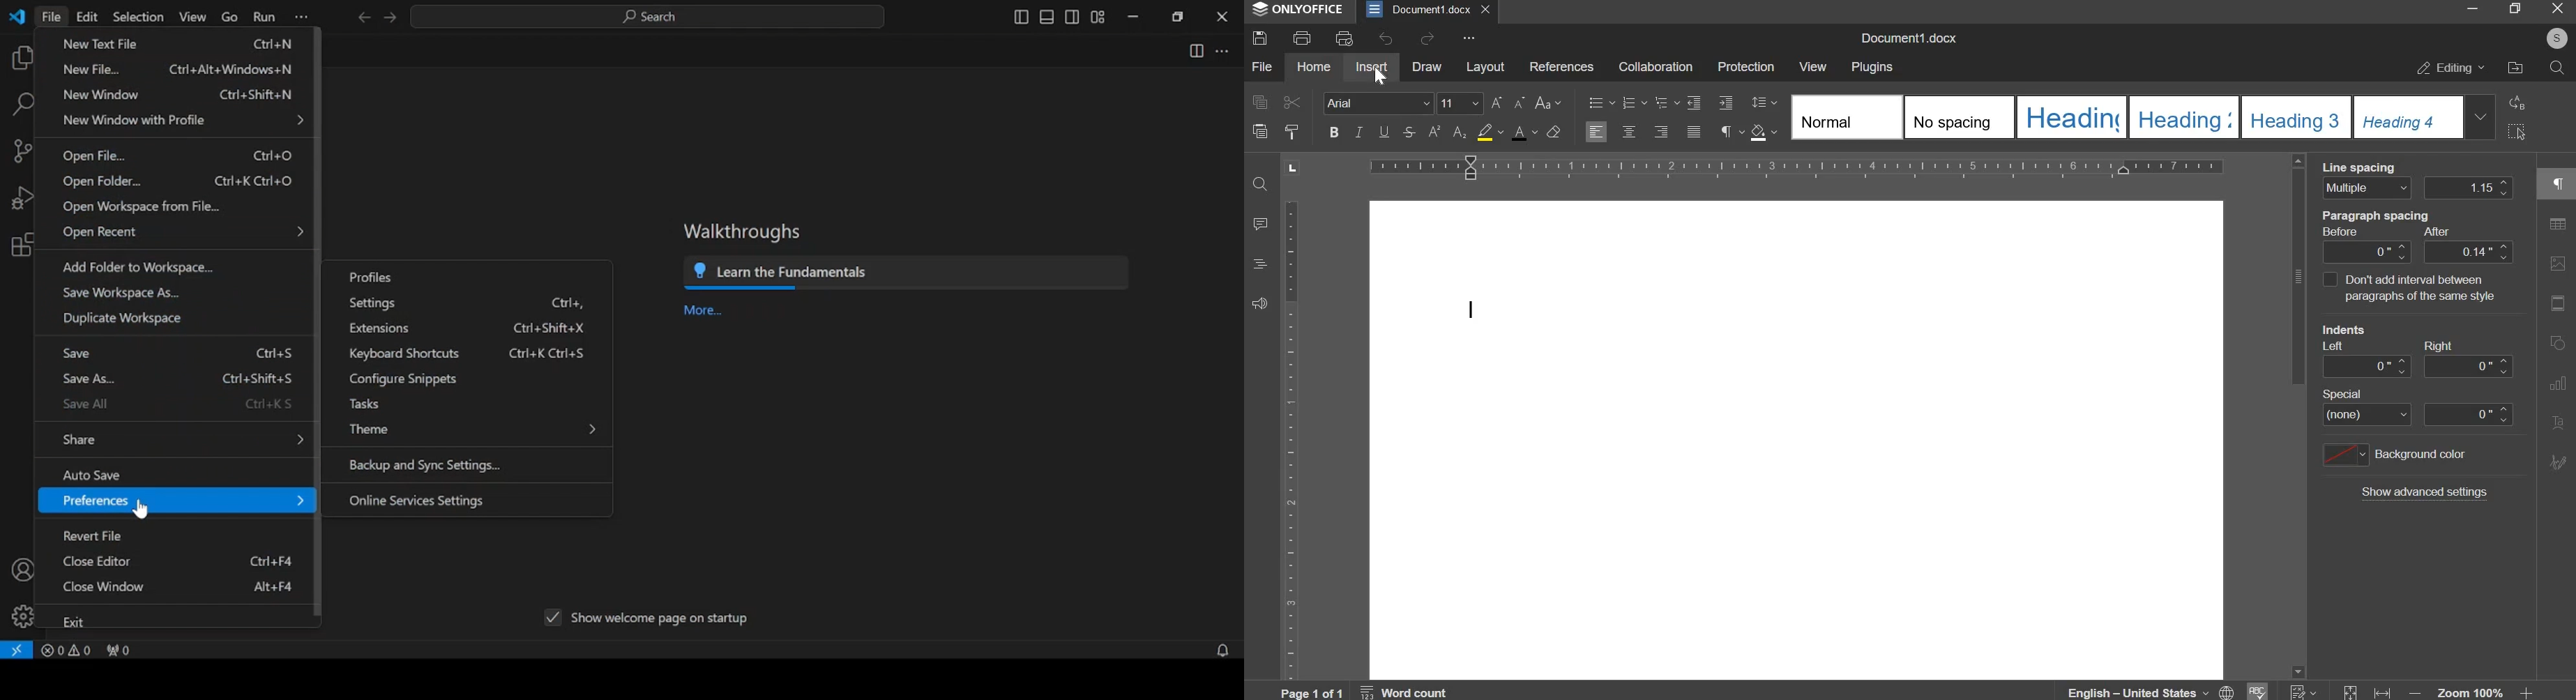 The image size is (2576, 700). What do you see at coordinates (1693, 131) in the screenshot?
I see `justified` at bounding box center [1693, 131].